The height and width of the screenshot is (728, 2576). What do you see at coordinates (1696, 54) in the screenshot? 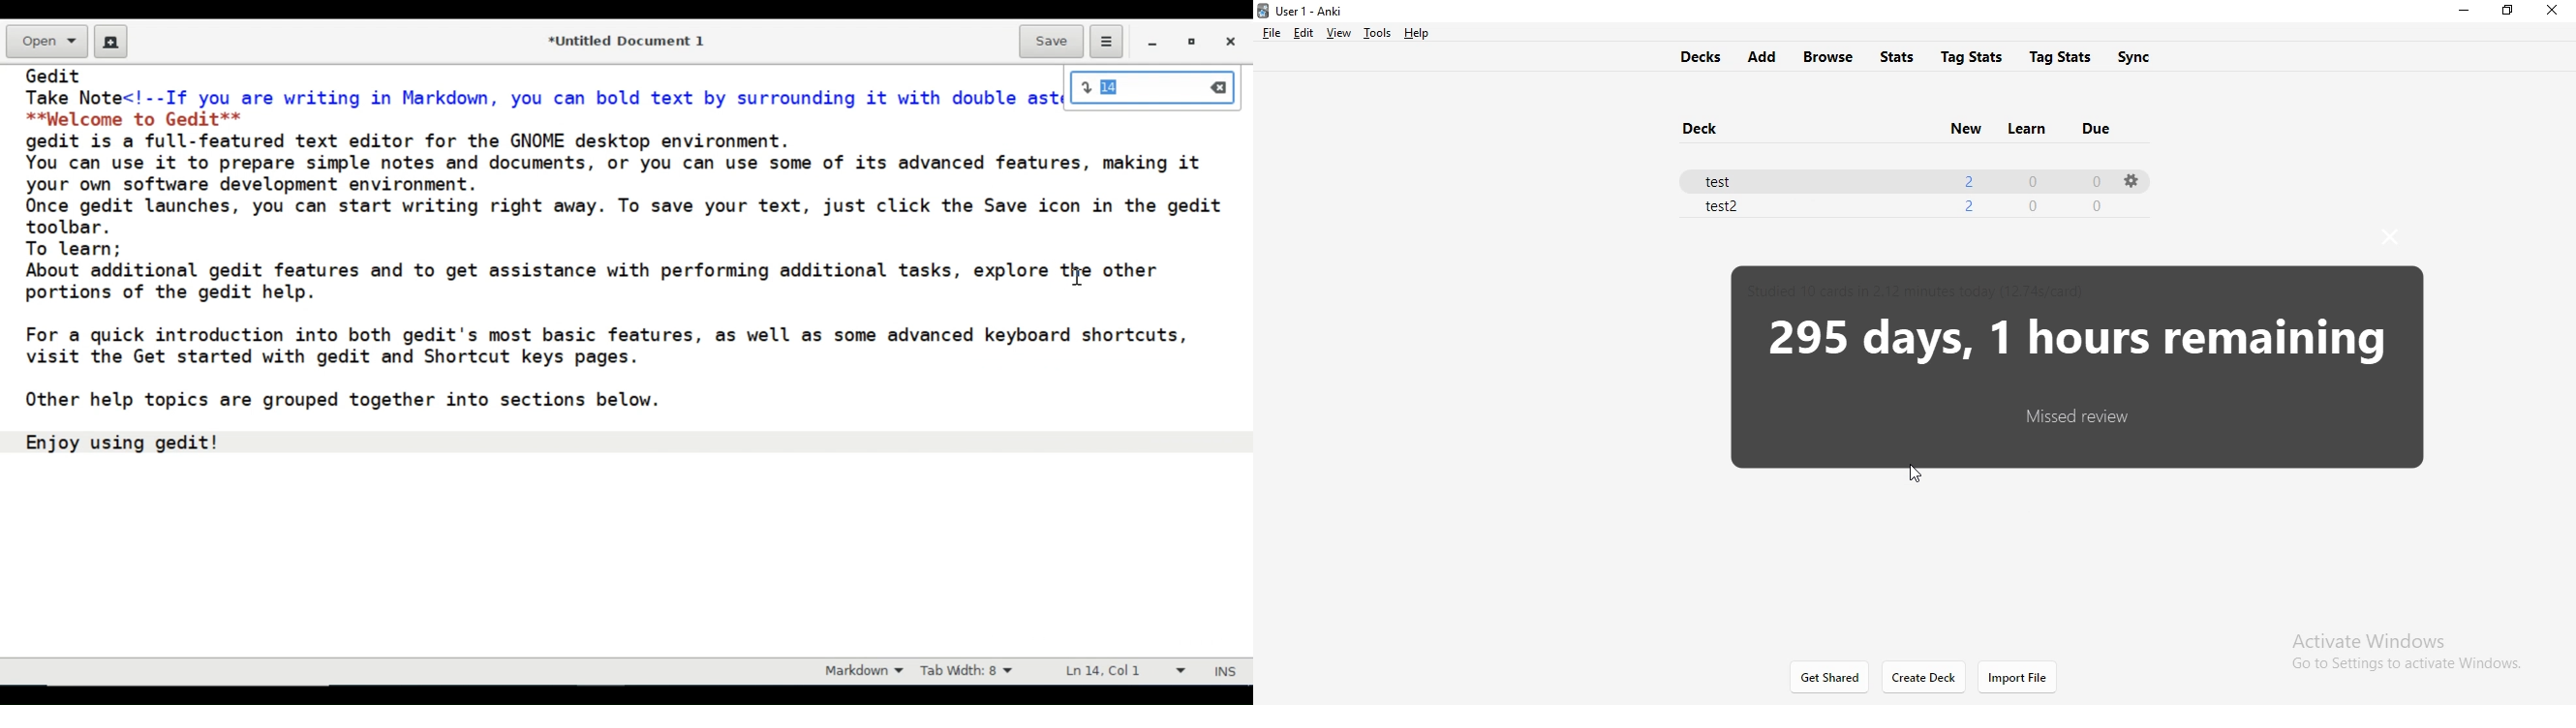
I see `decks` at bounding box center [1696, 54].